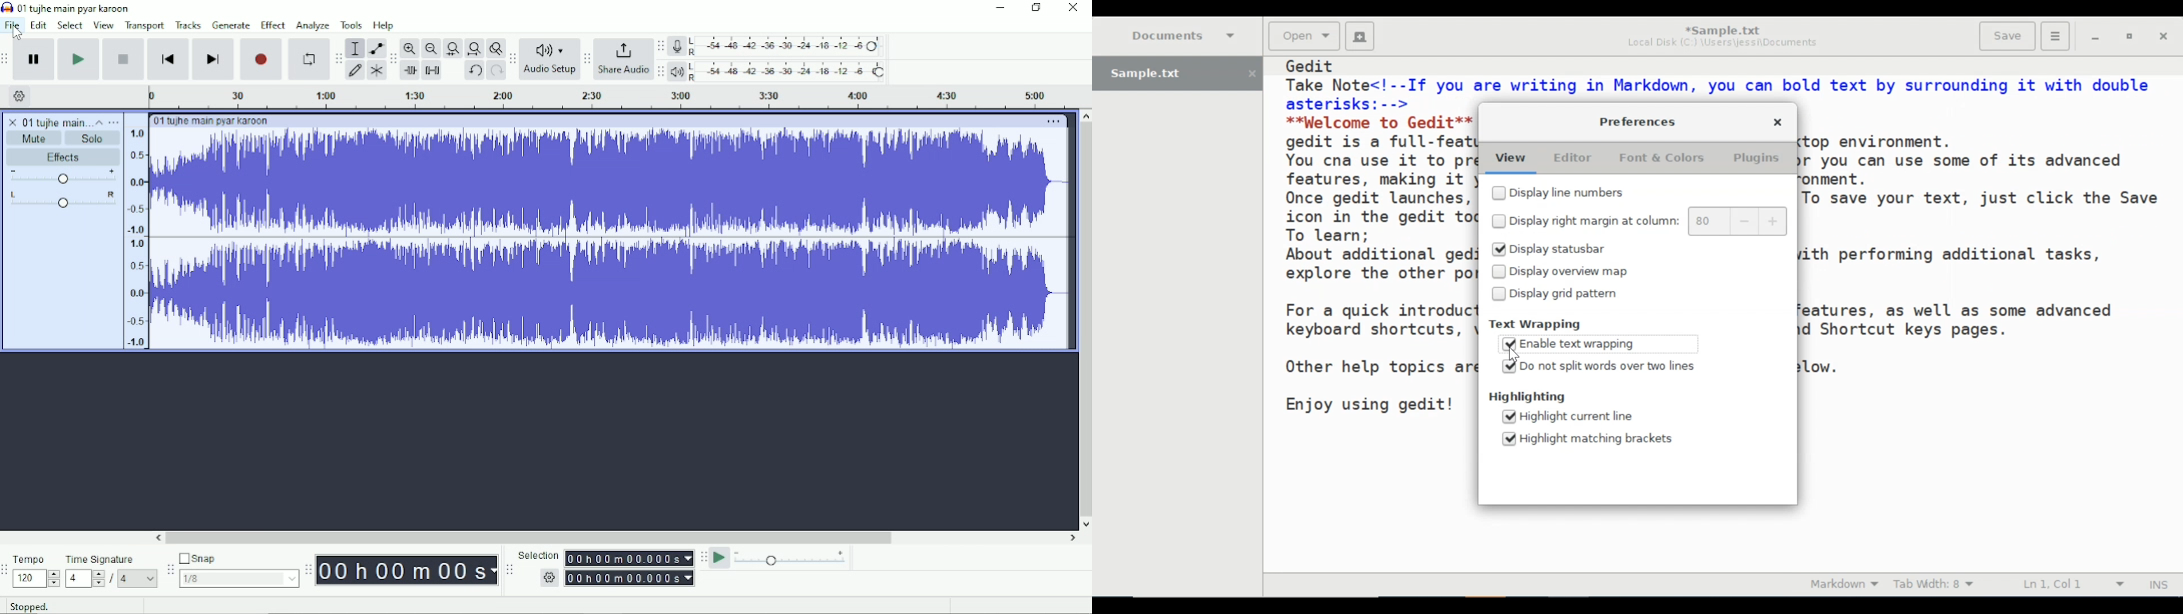 This screenshot has height=616, width=2184. I want to click on Audacity share audio toolbar, so click(587, 60).